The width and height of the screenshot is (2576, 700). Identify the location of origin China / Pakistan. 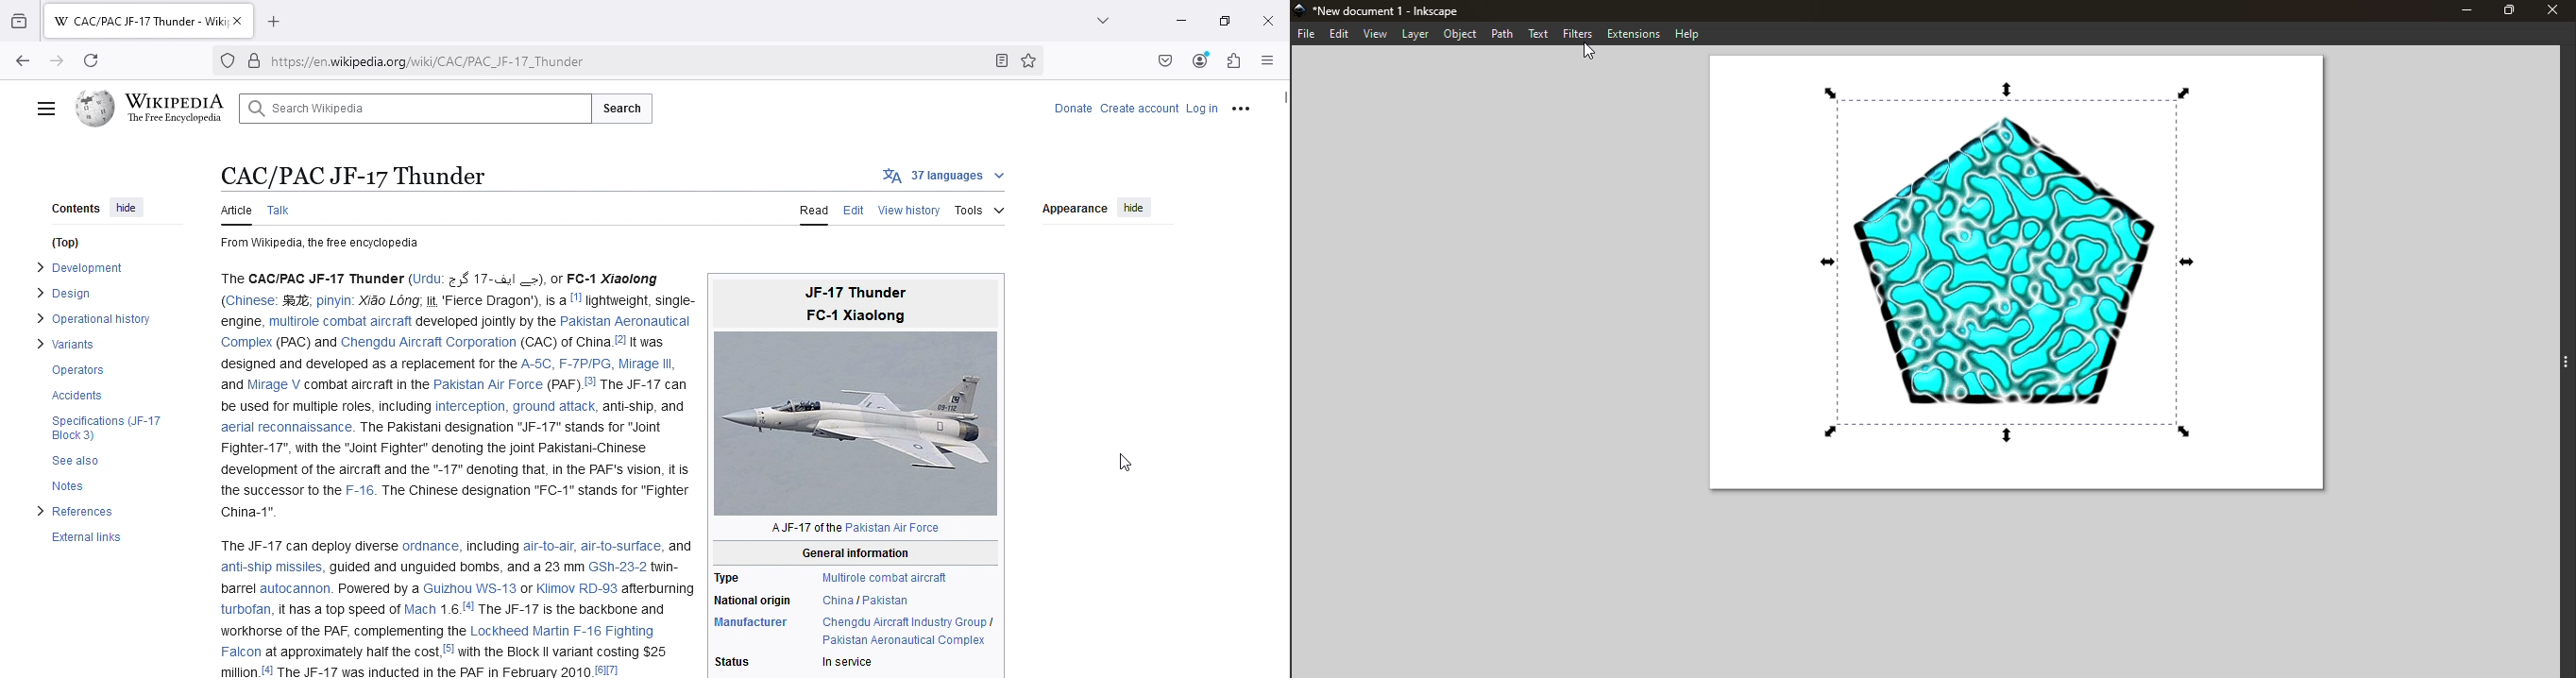
(863, 600).